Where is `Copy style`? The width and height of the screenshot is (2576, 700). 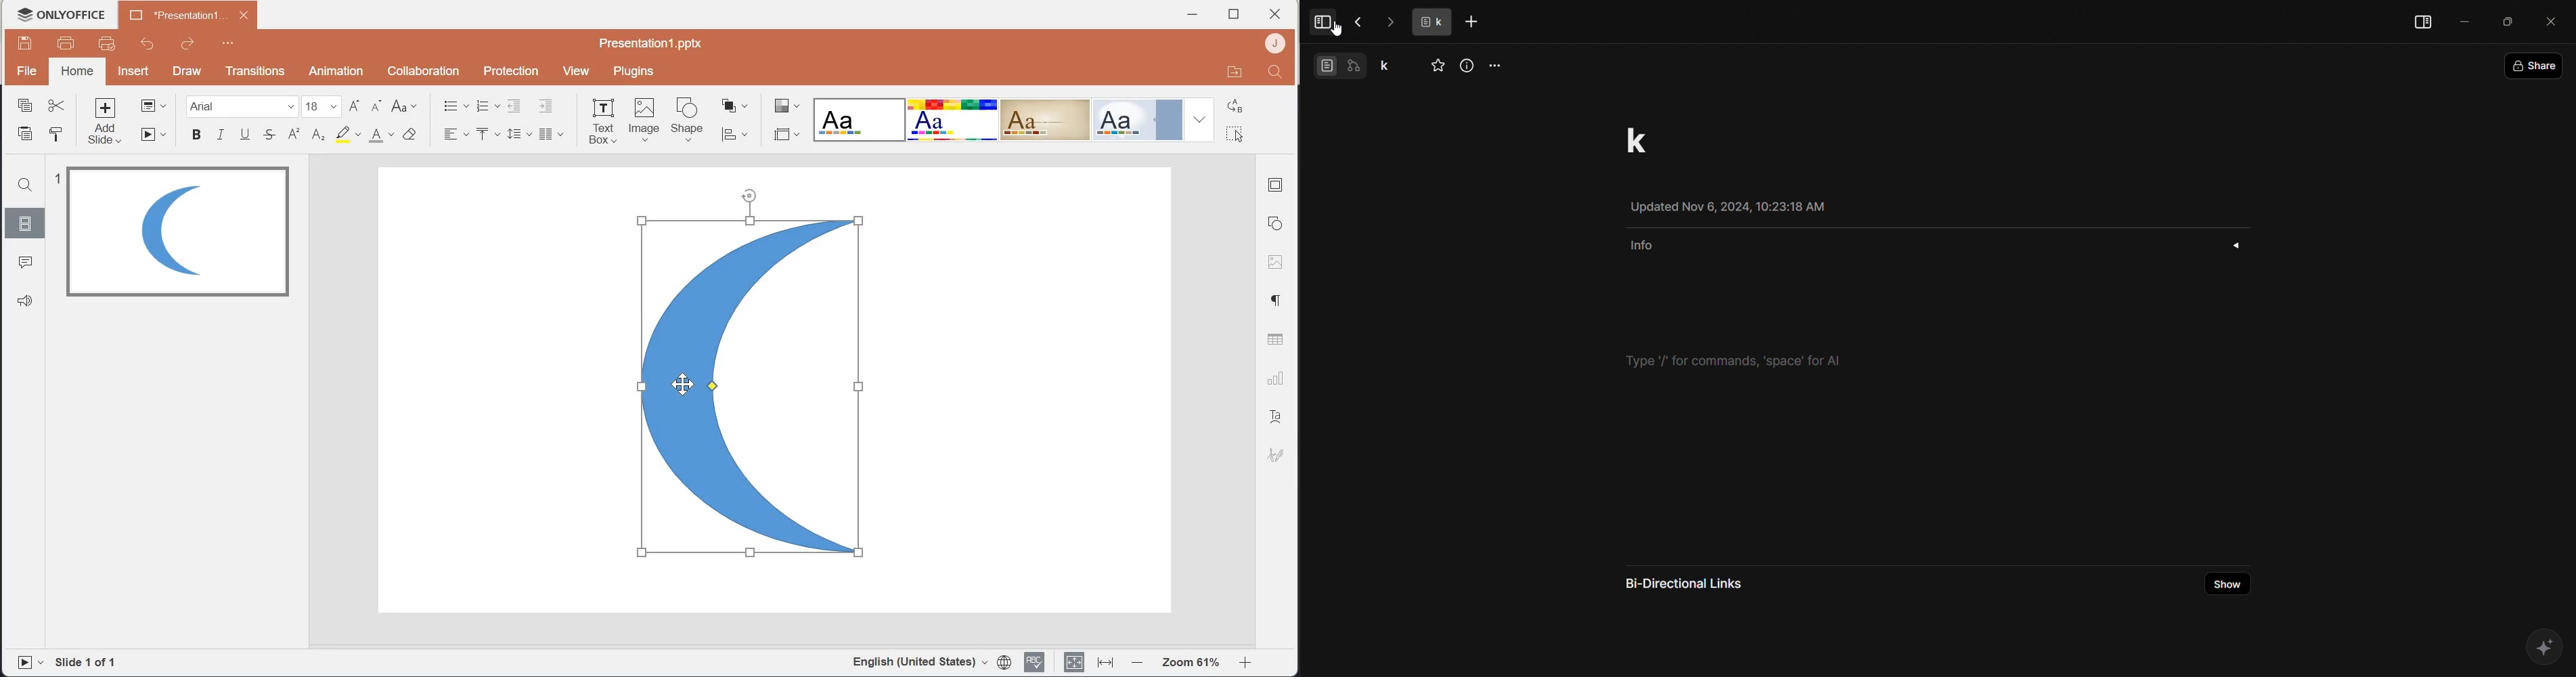
Copy style is located at coordinates (60, 135).